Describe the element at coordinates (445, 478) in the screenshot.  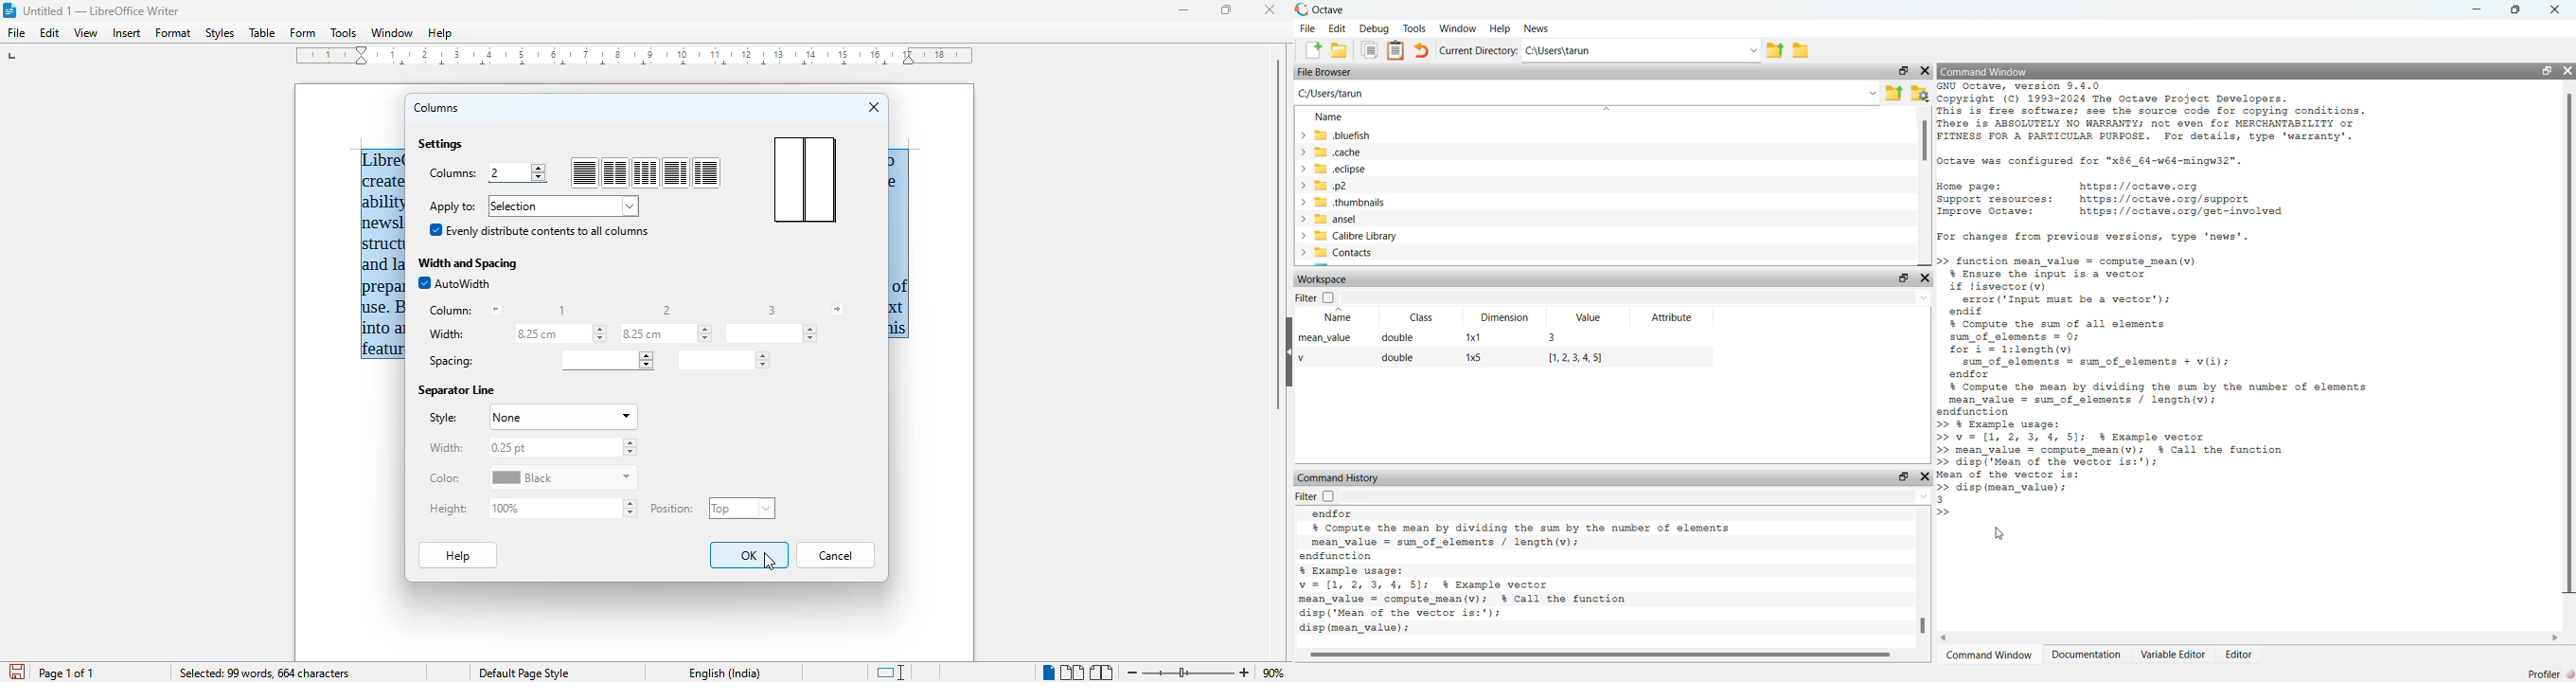
I see `color: ` at that location.